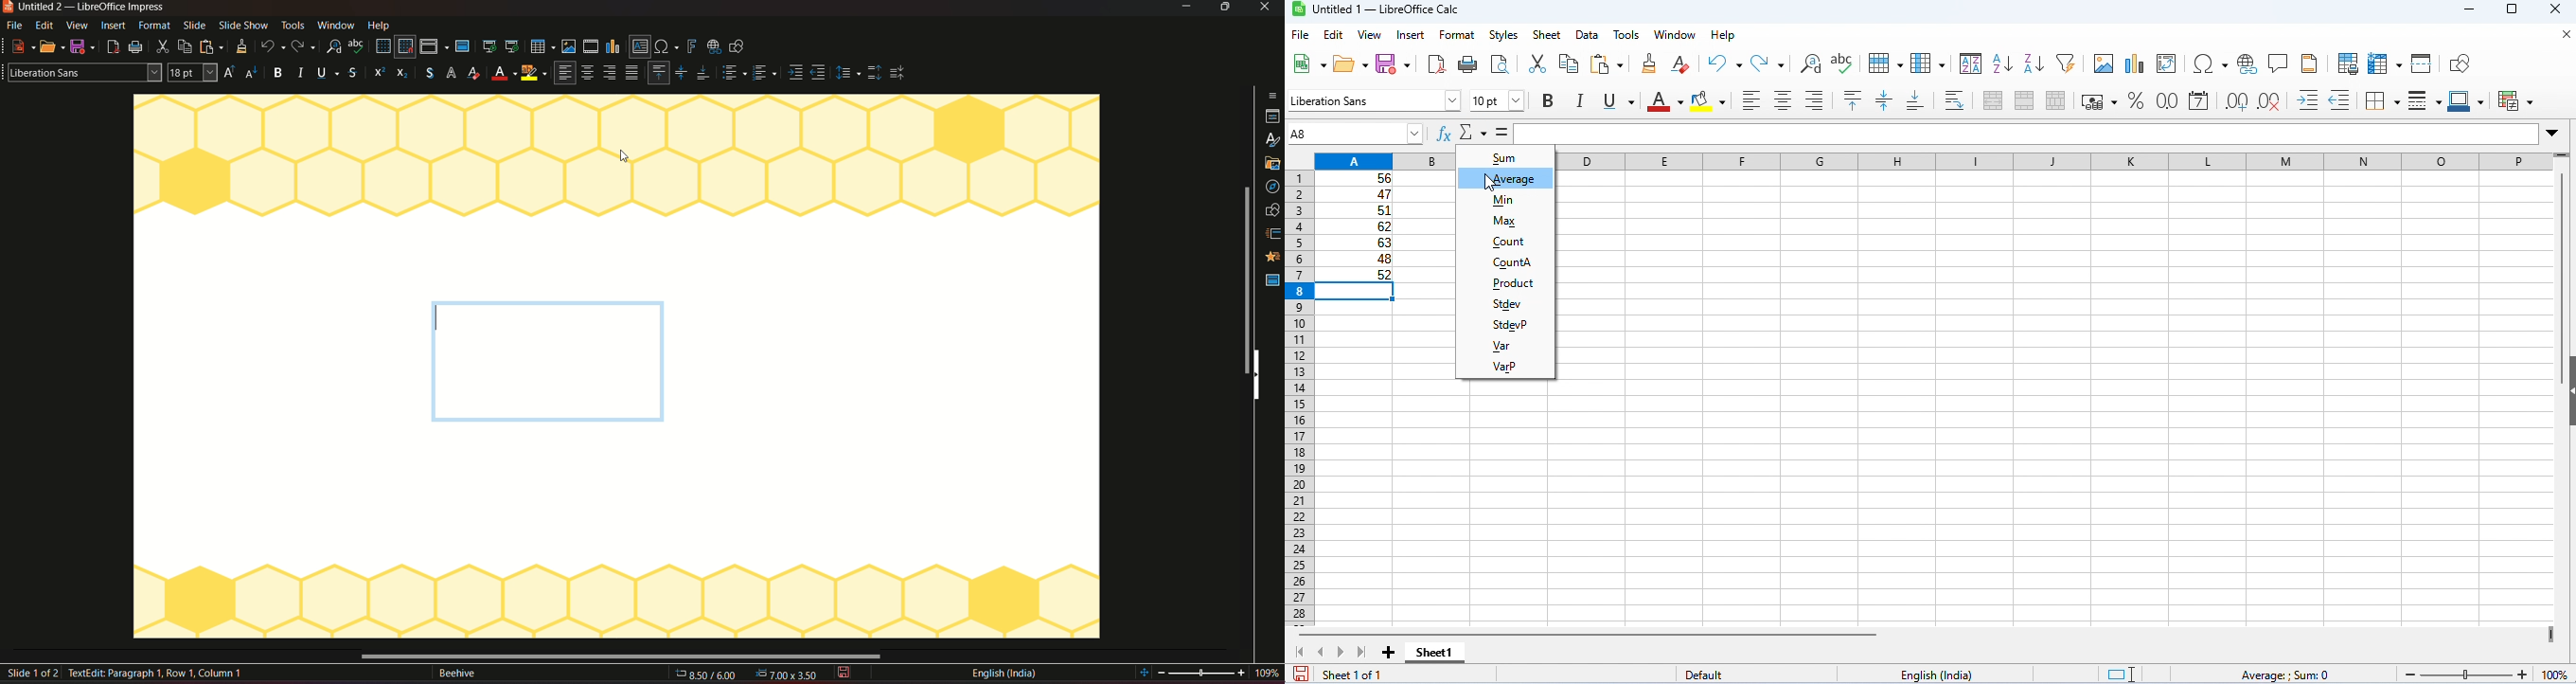 The width and height of the screenshot is (2576, 700). Describe the element at coordinates (767, 74) in the screenshot. I see `Paragraph style 2` at that location.